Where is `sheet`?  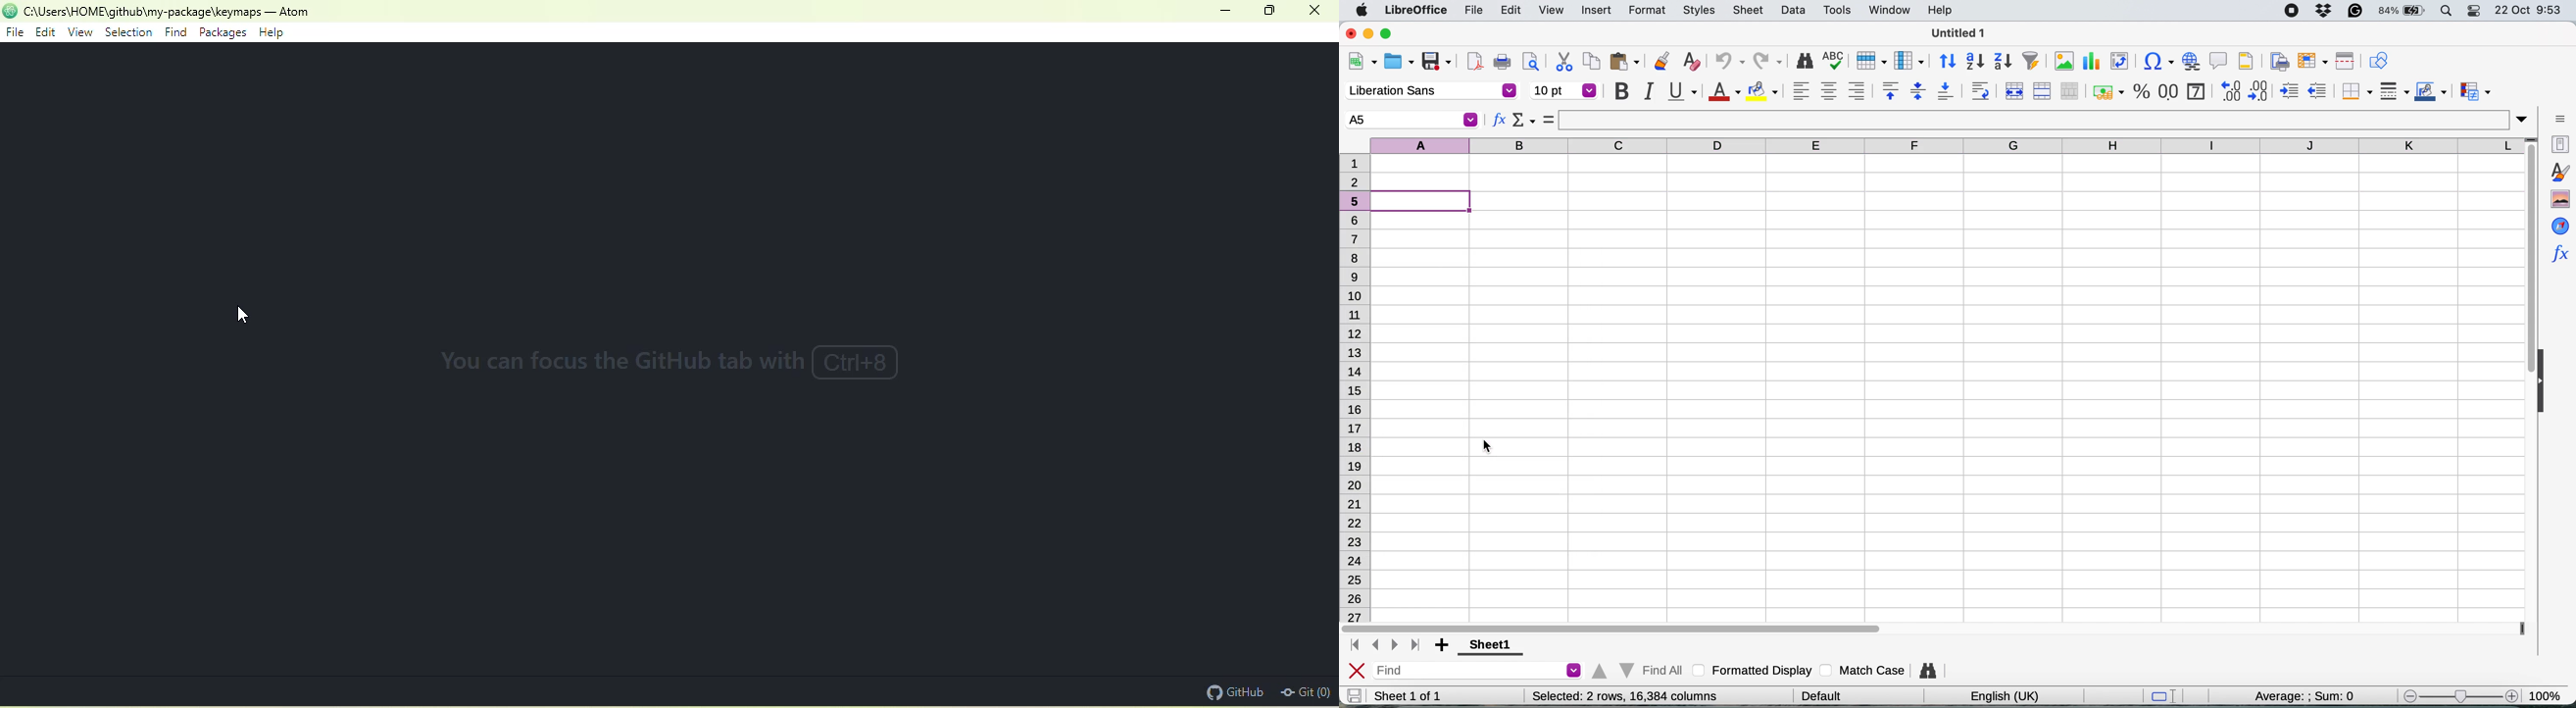
sheet is located at coordinates (1749, 9).